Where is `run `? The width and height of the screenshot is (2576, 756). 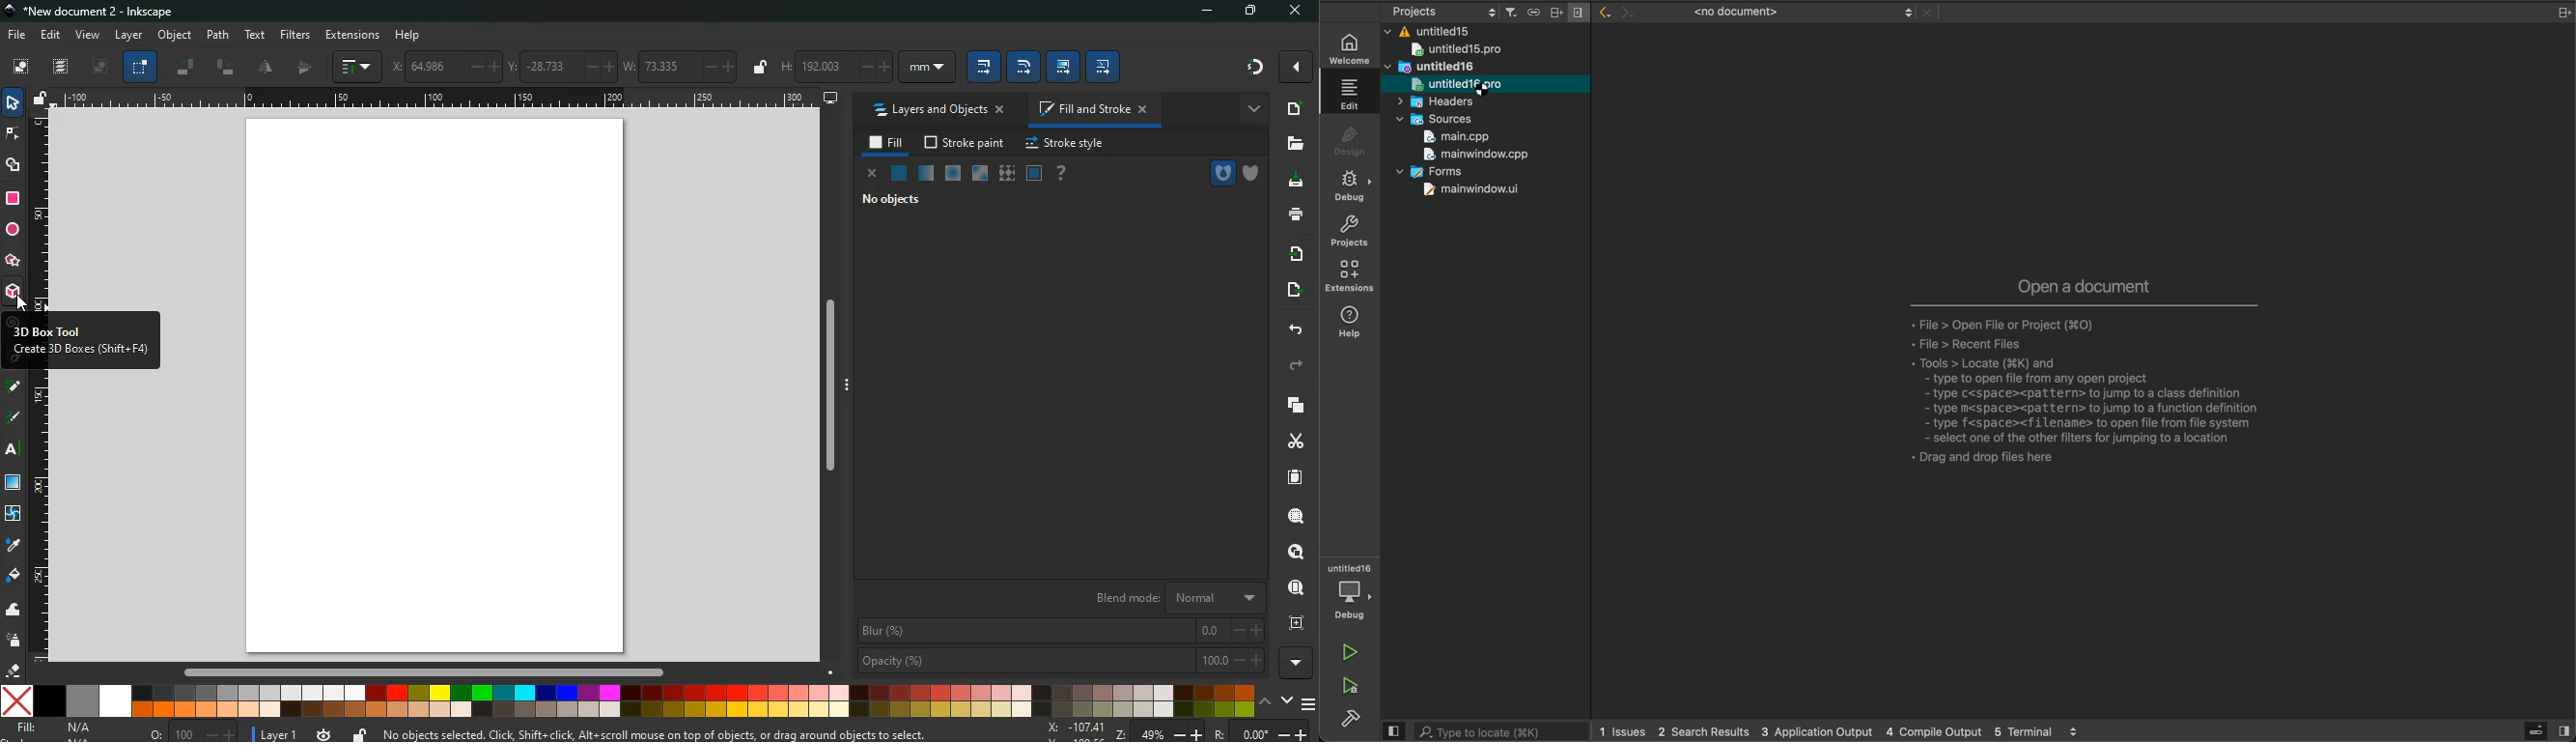 run  is located at coordinates (1352, 653).